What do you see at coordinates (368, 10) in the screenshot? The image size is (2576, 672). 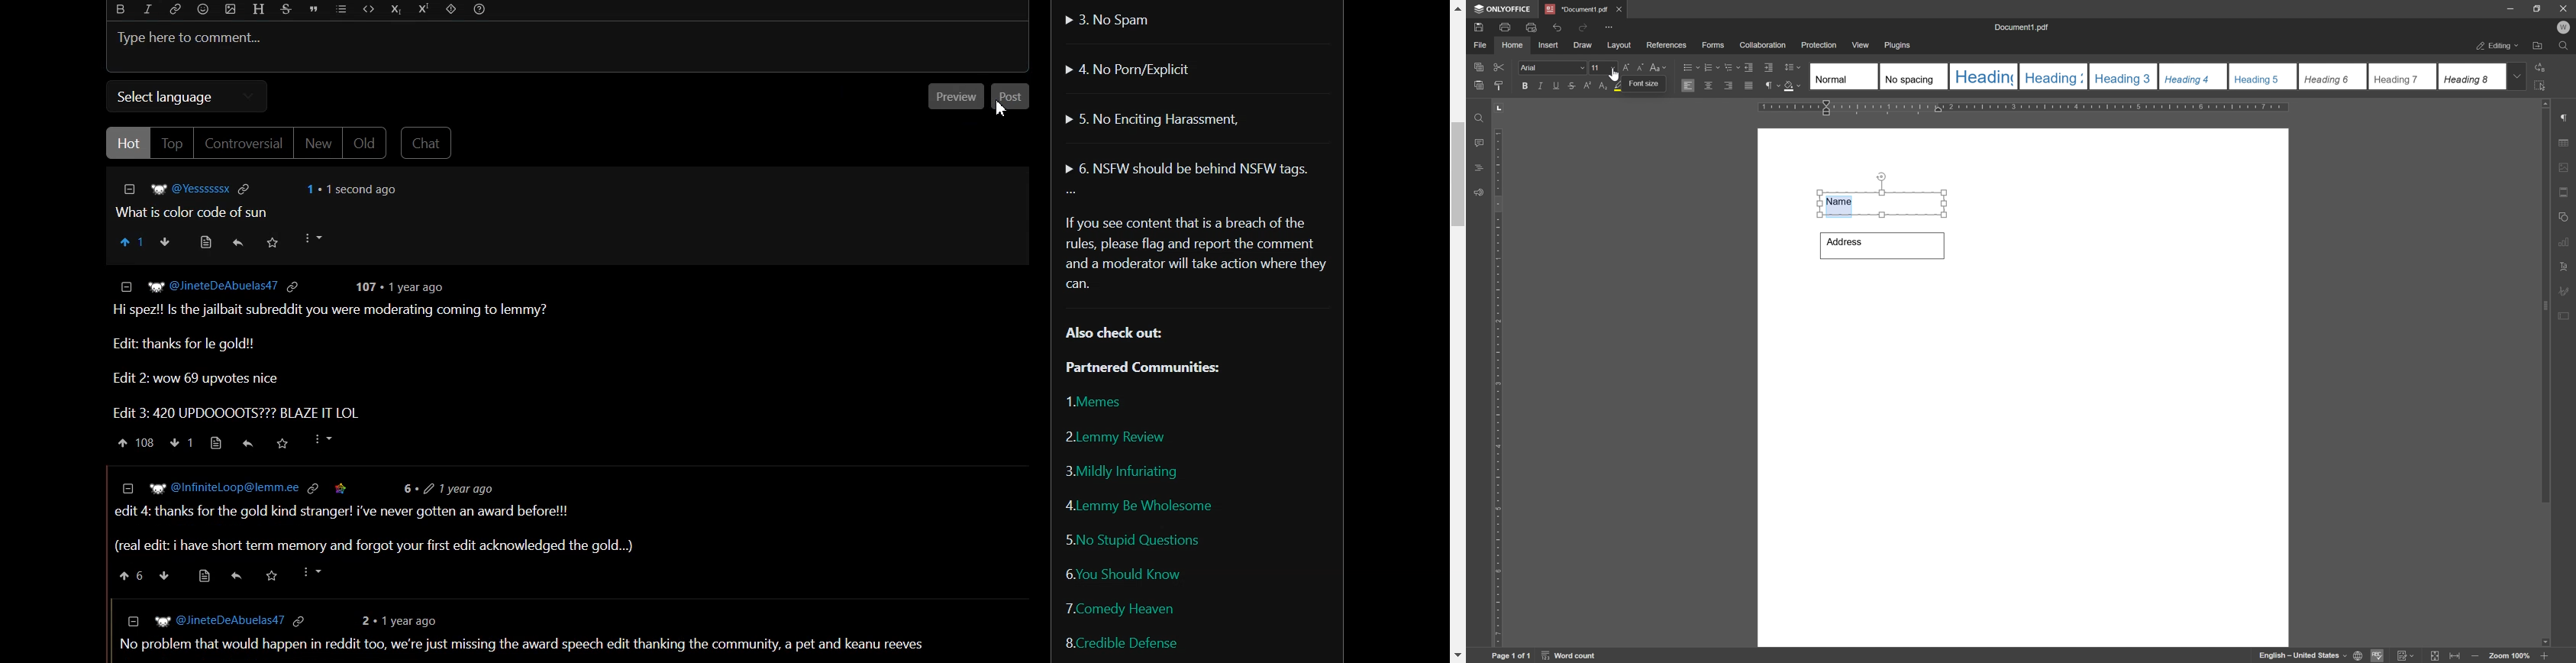 I see `Code` at bounding box center [368, 10].